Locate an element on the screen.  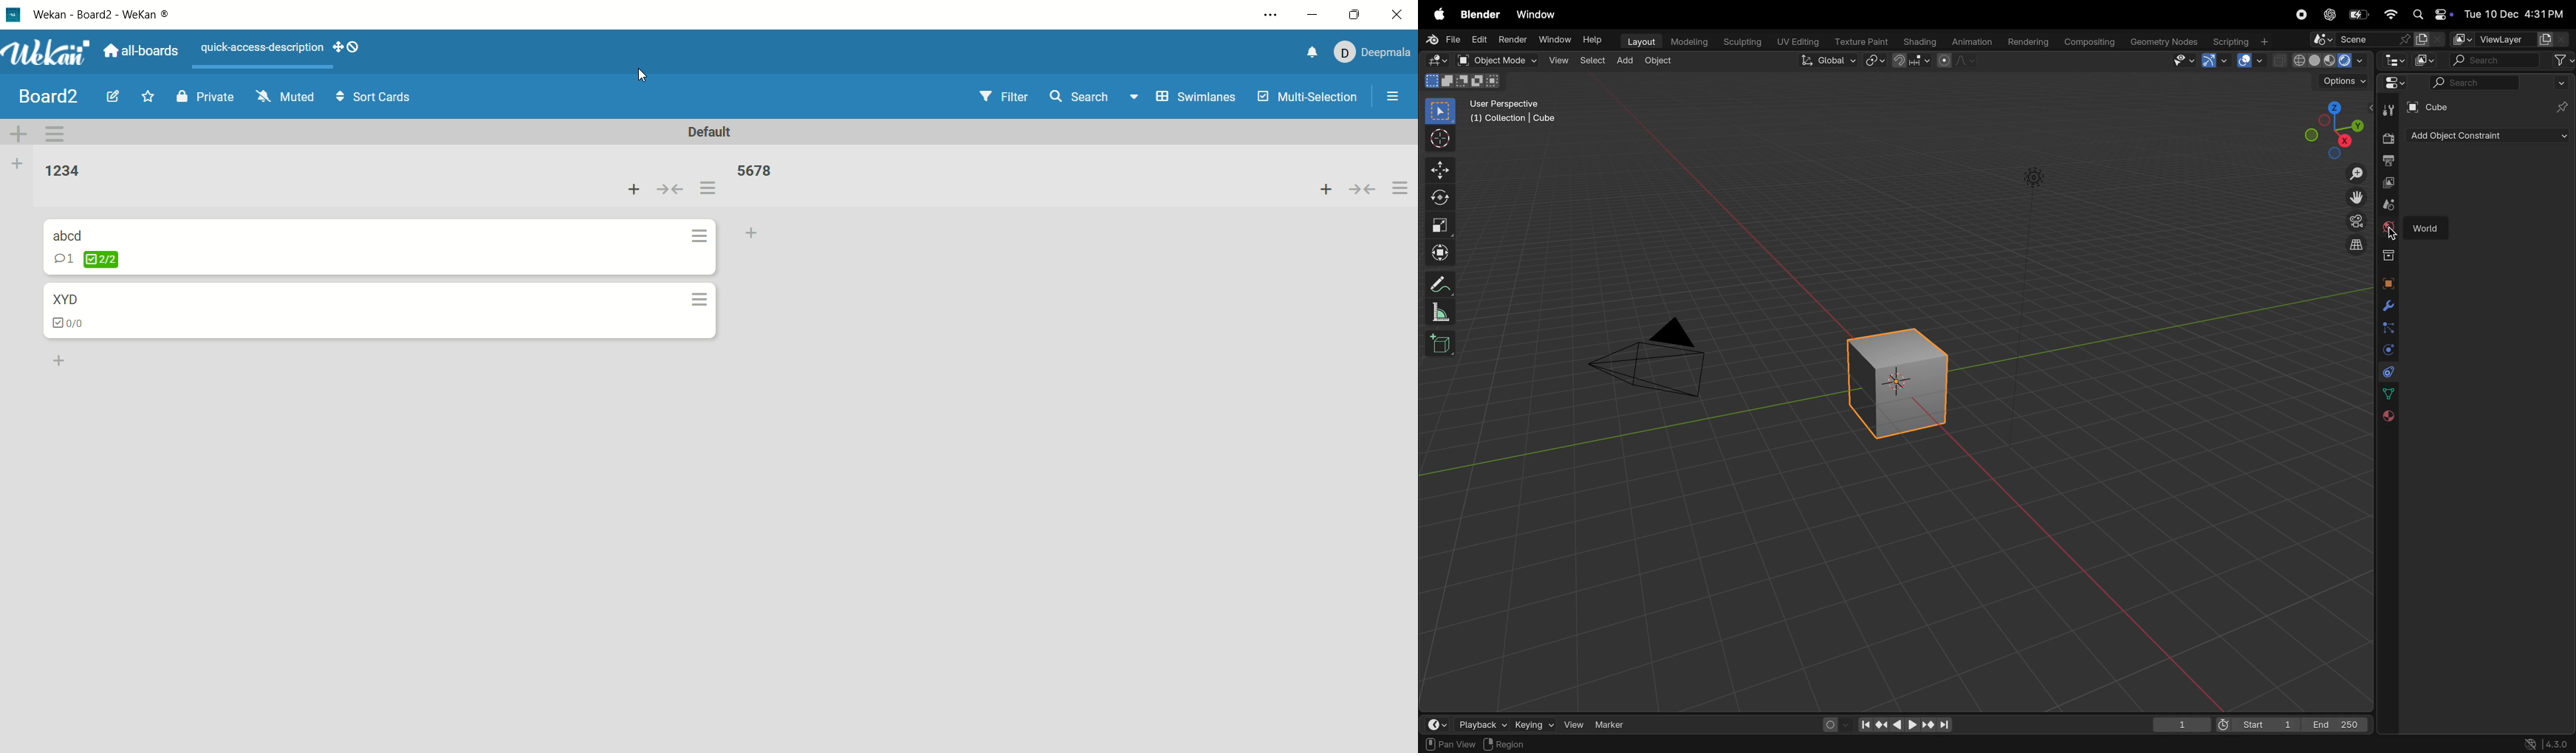
swimlanes is located at coordinates (1195, 99).